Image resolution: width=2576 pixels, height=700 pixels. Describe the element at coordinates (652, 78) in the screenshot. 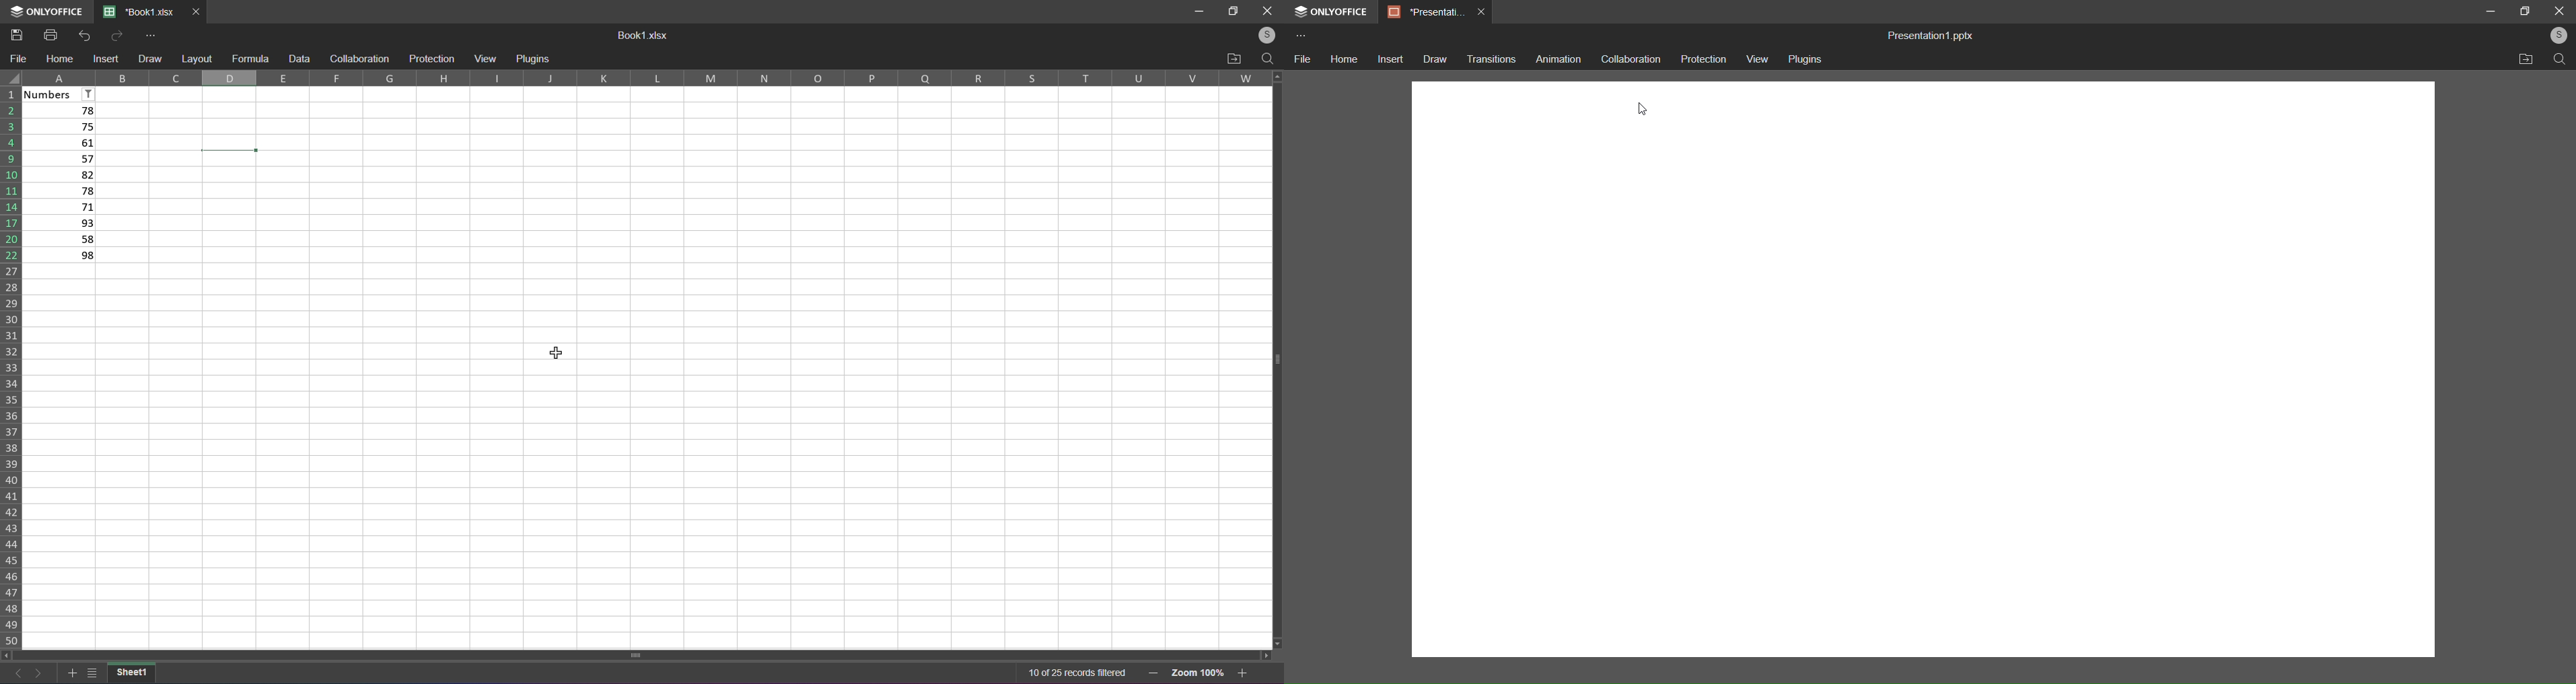

I see `Column Labels` at that location.